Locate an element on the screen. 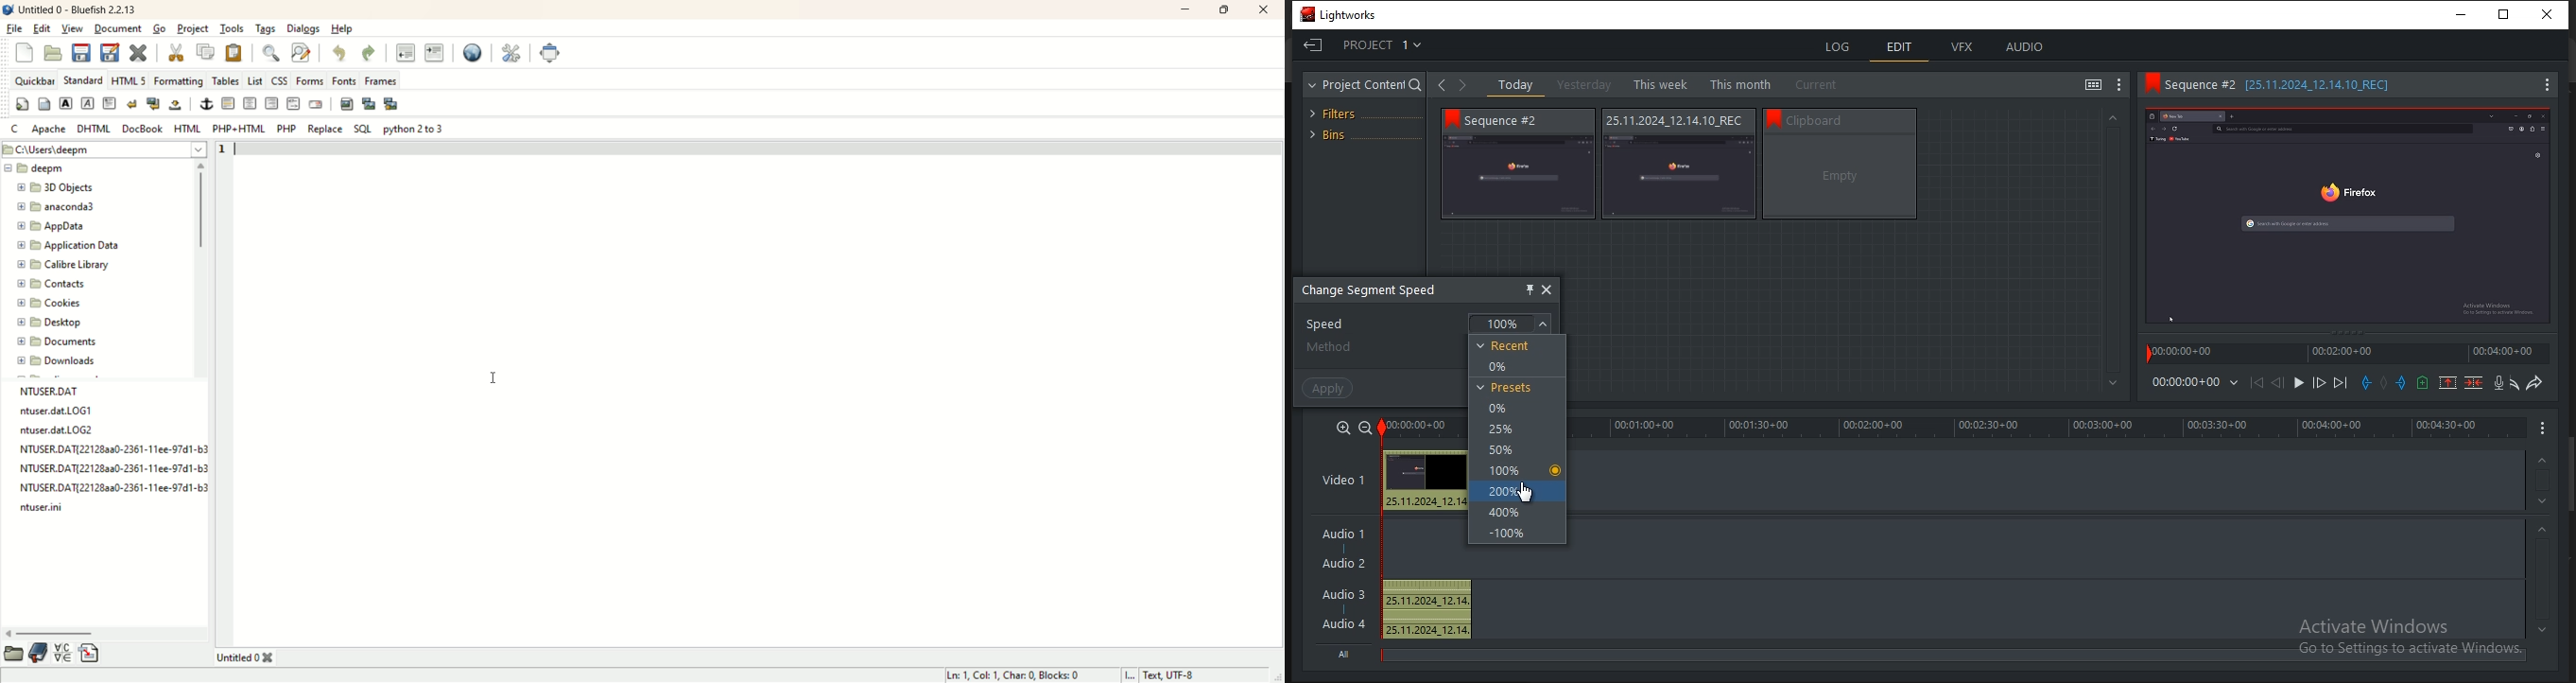 The height and width of the screenshot is (700, 2576). Nudge one frame forward is located at coordinates (2319, 383).